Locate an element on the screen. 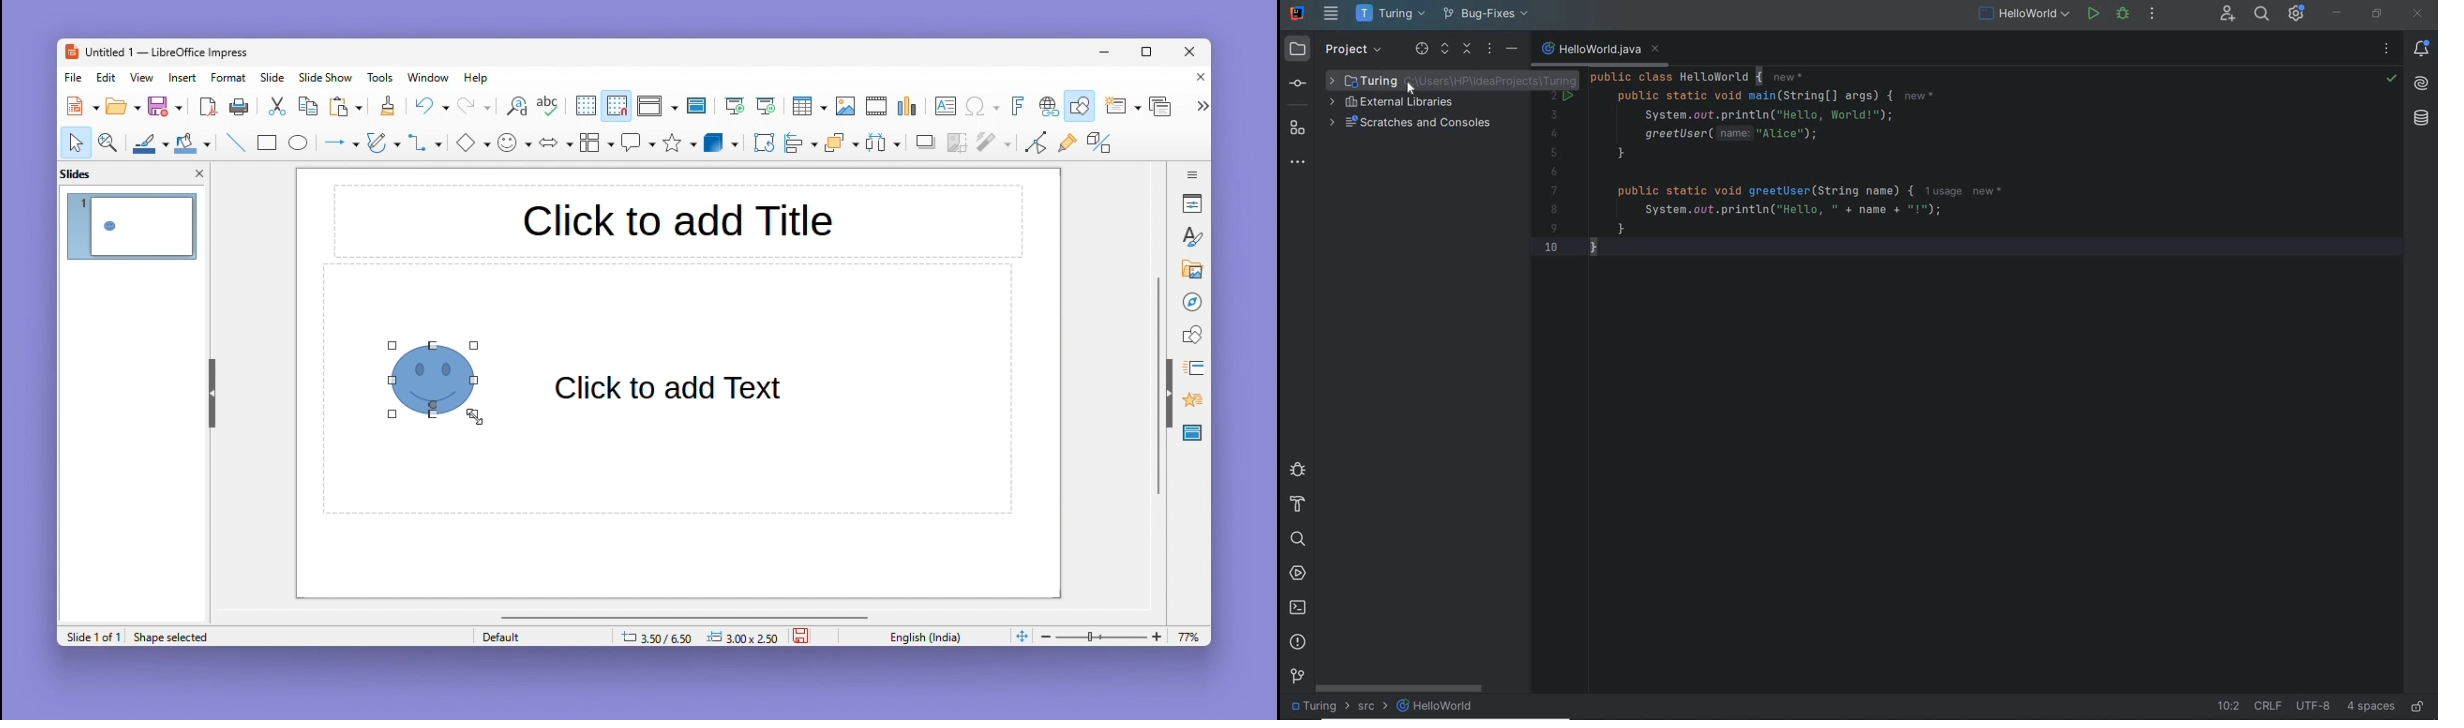  Arrow is located at coordinates (339, 143).